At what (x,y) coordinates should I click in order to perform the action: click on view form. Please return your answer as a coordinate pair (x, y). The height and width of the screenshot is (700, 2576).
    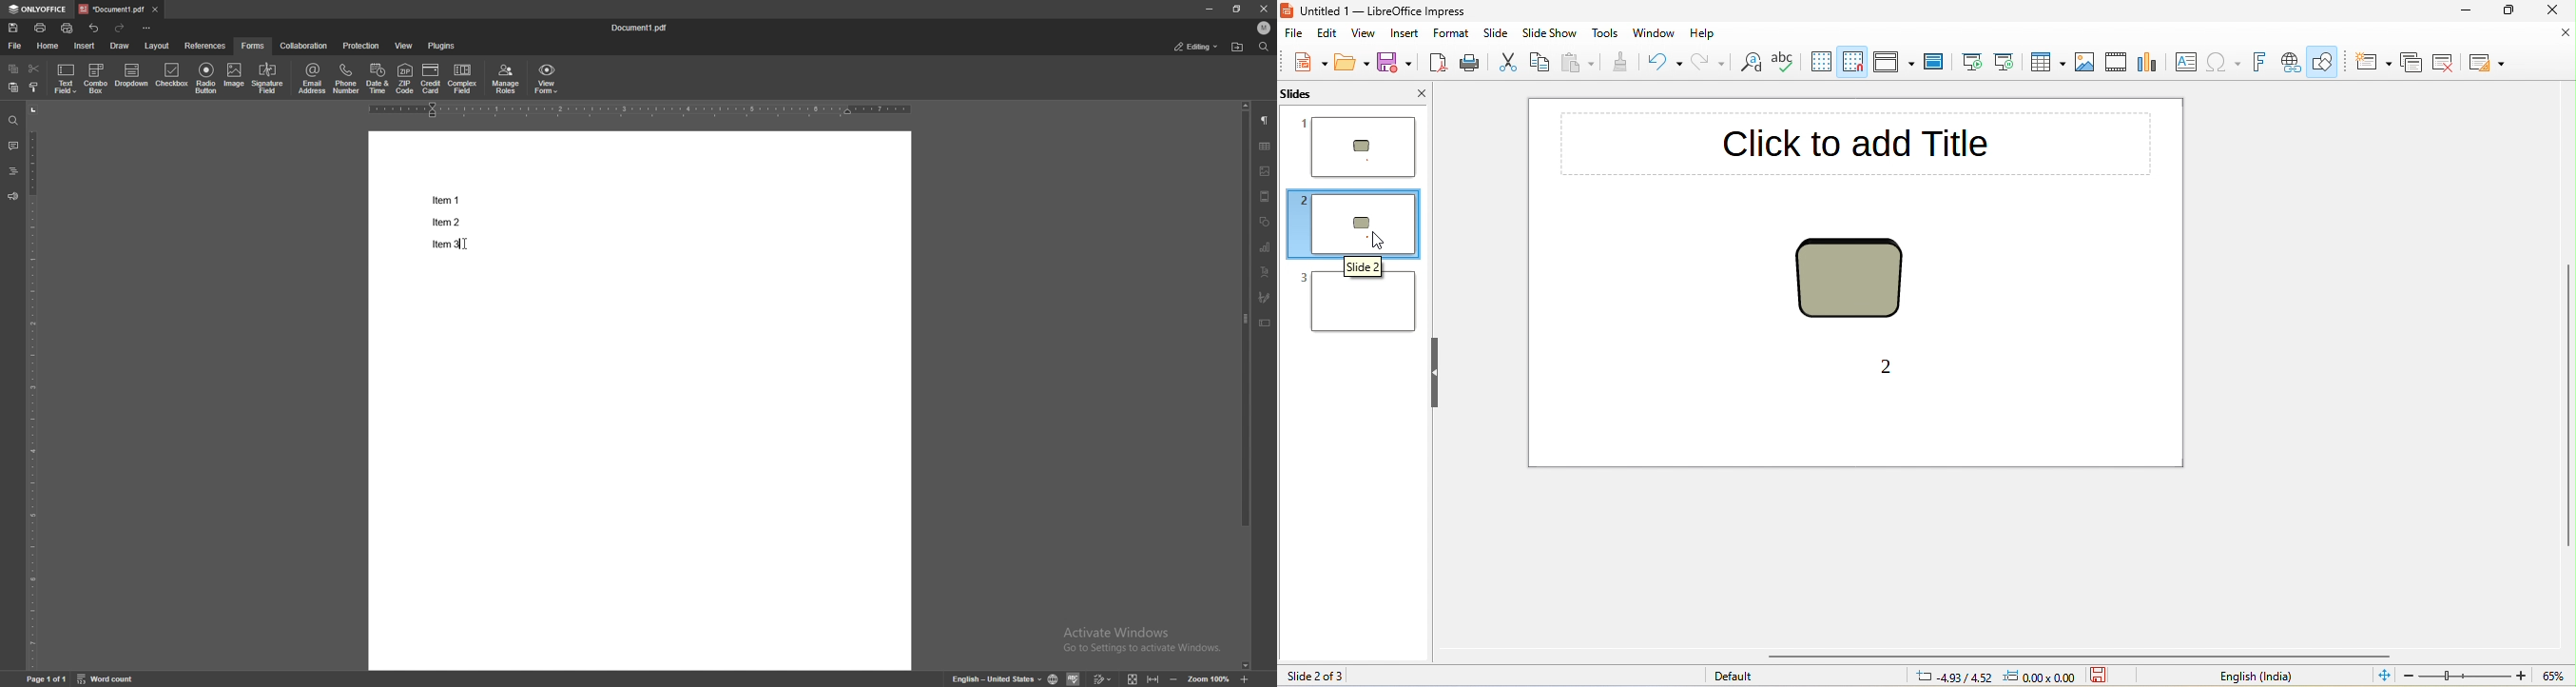
    Looking at the image, I should click on (548, 80).